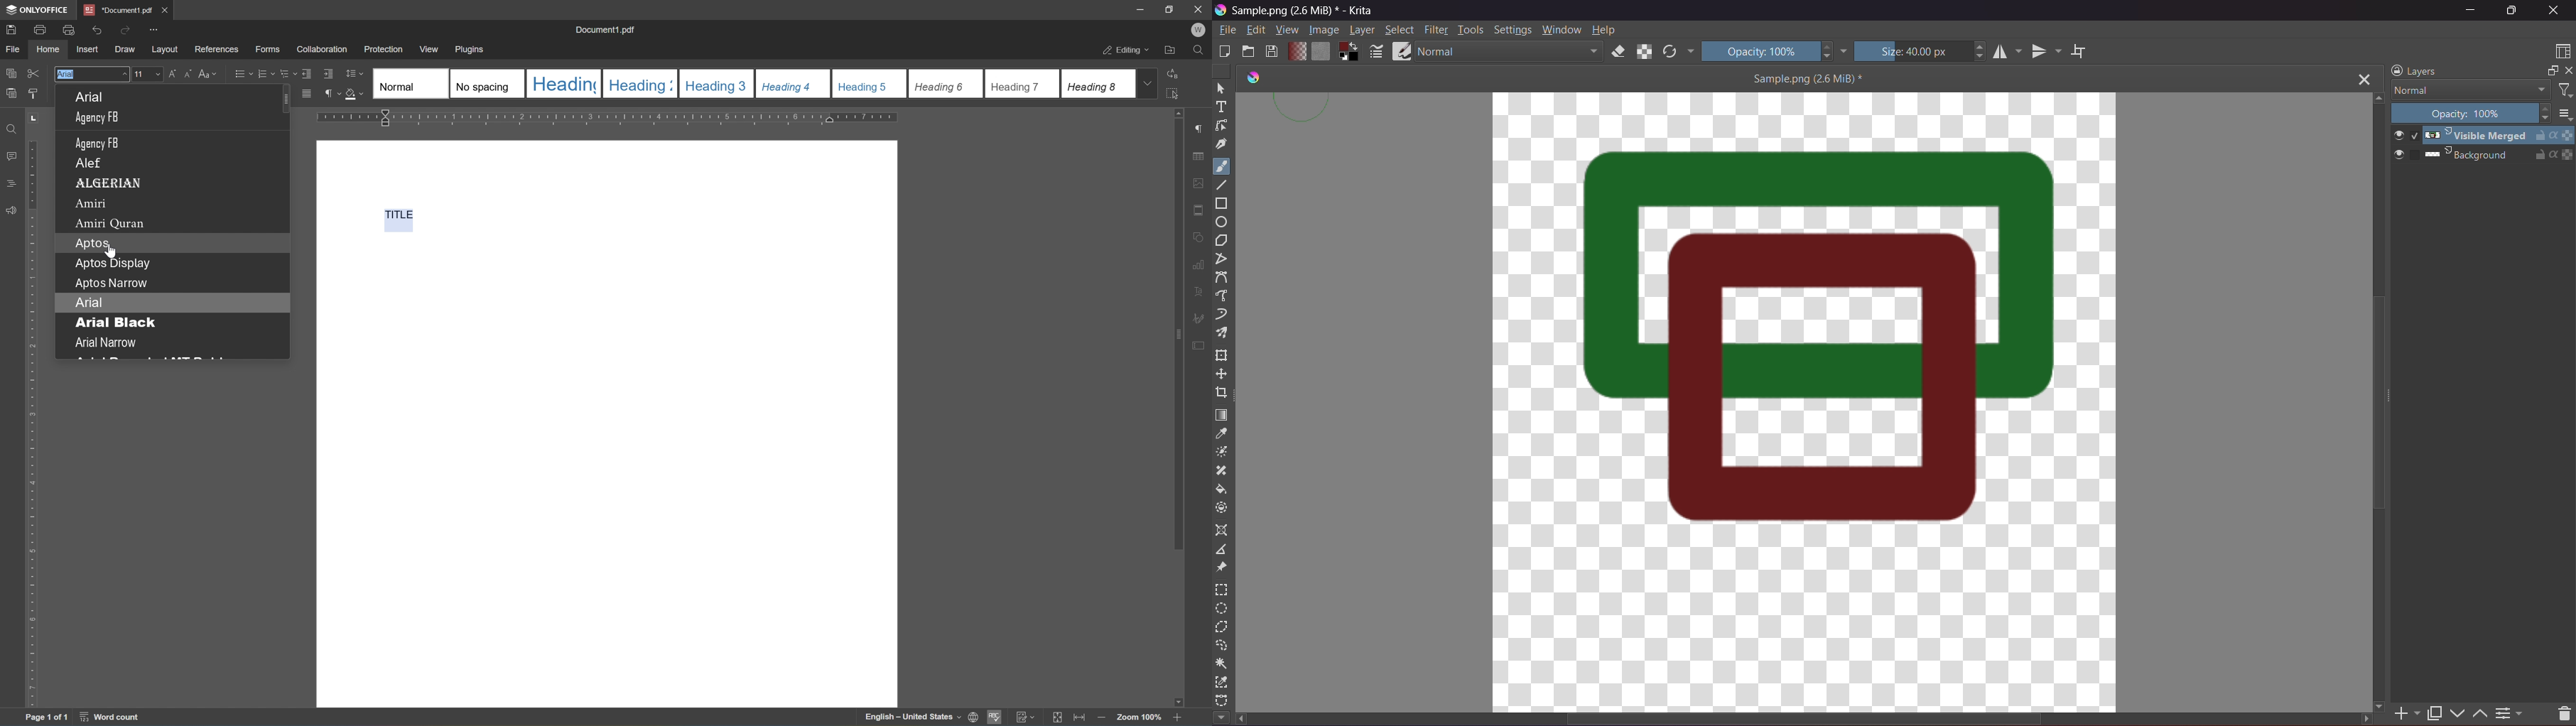 This screenshot has height=728, width=2576. What do you see at coordinates (1223, 490) in the screenshot?
I see `Fill color` at bounding box center [1223, 490].